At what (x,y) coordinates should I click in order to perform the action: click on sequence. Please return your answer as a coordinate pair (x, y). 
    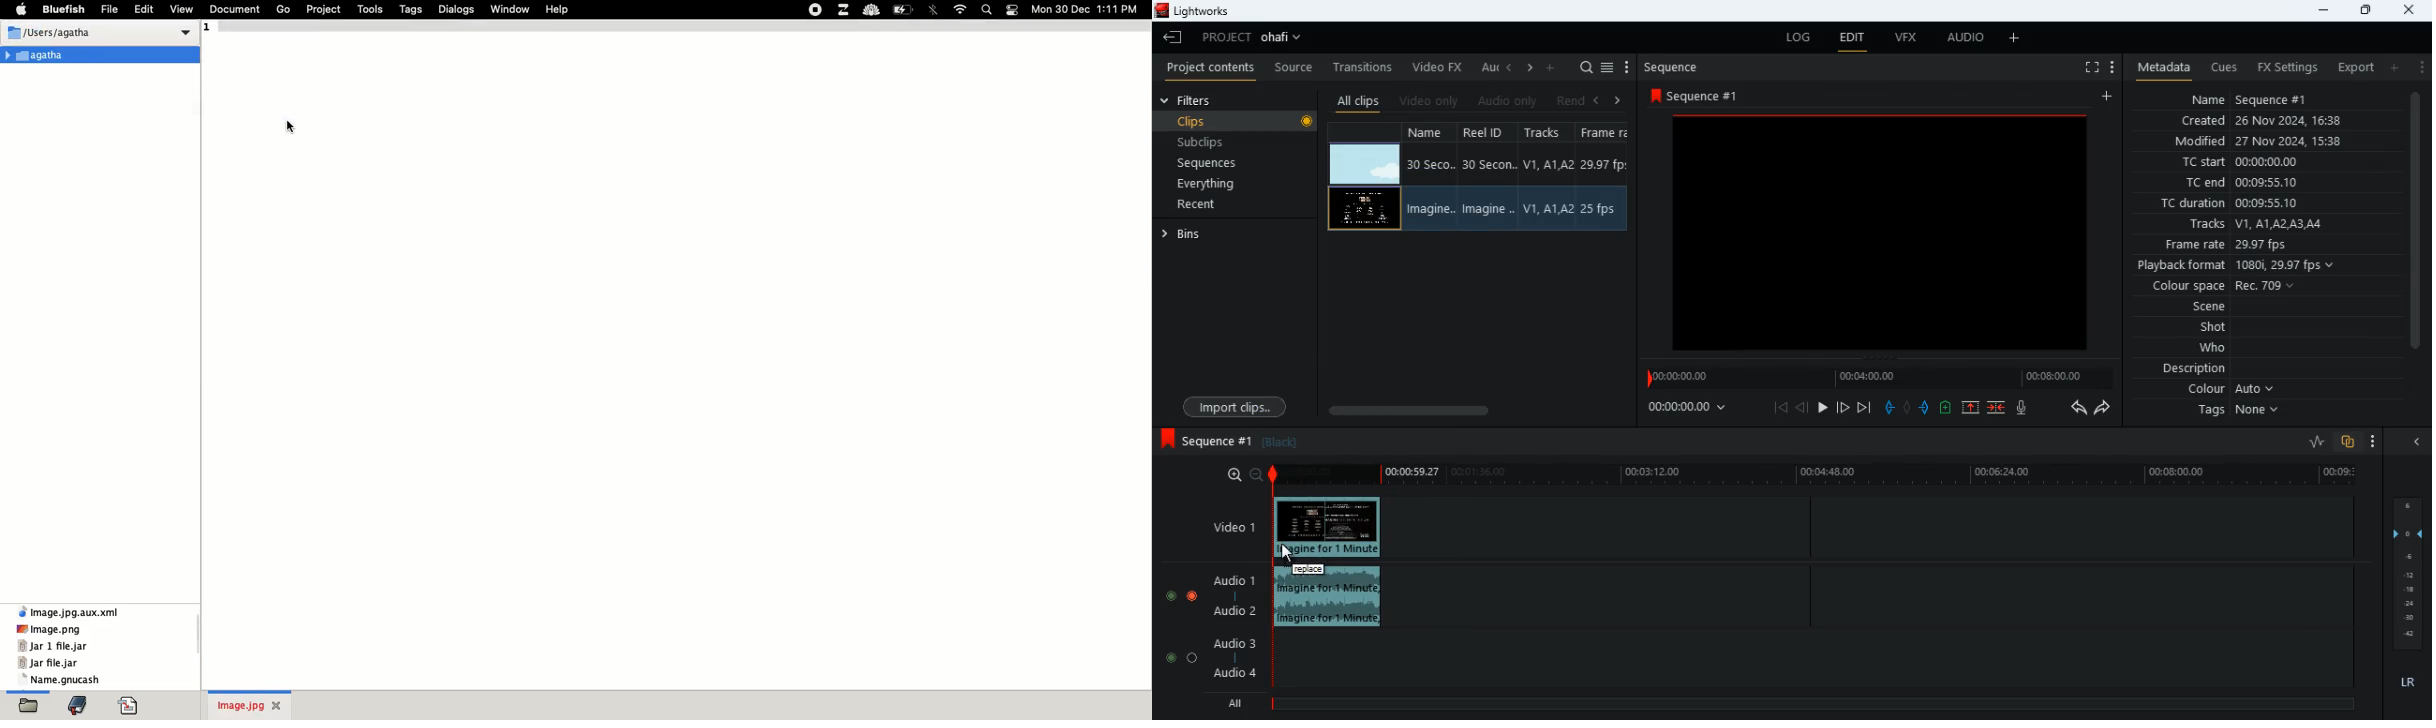
    Looking at the image, I should click on (1674, 65).